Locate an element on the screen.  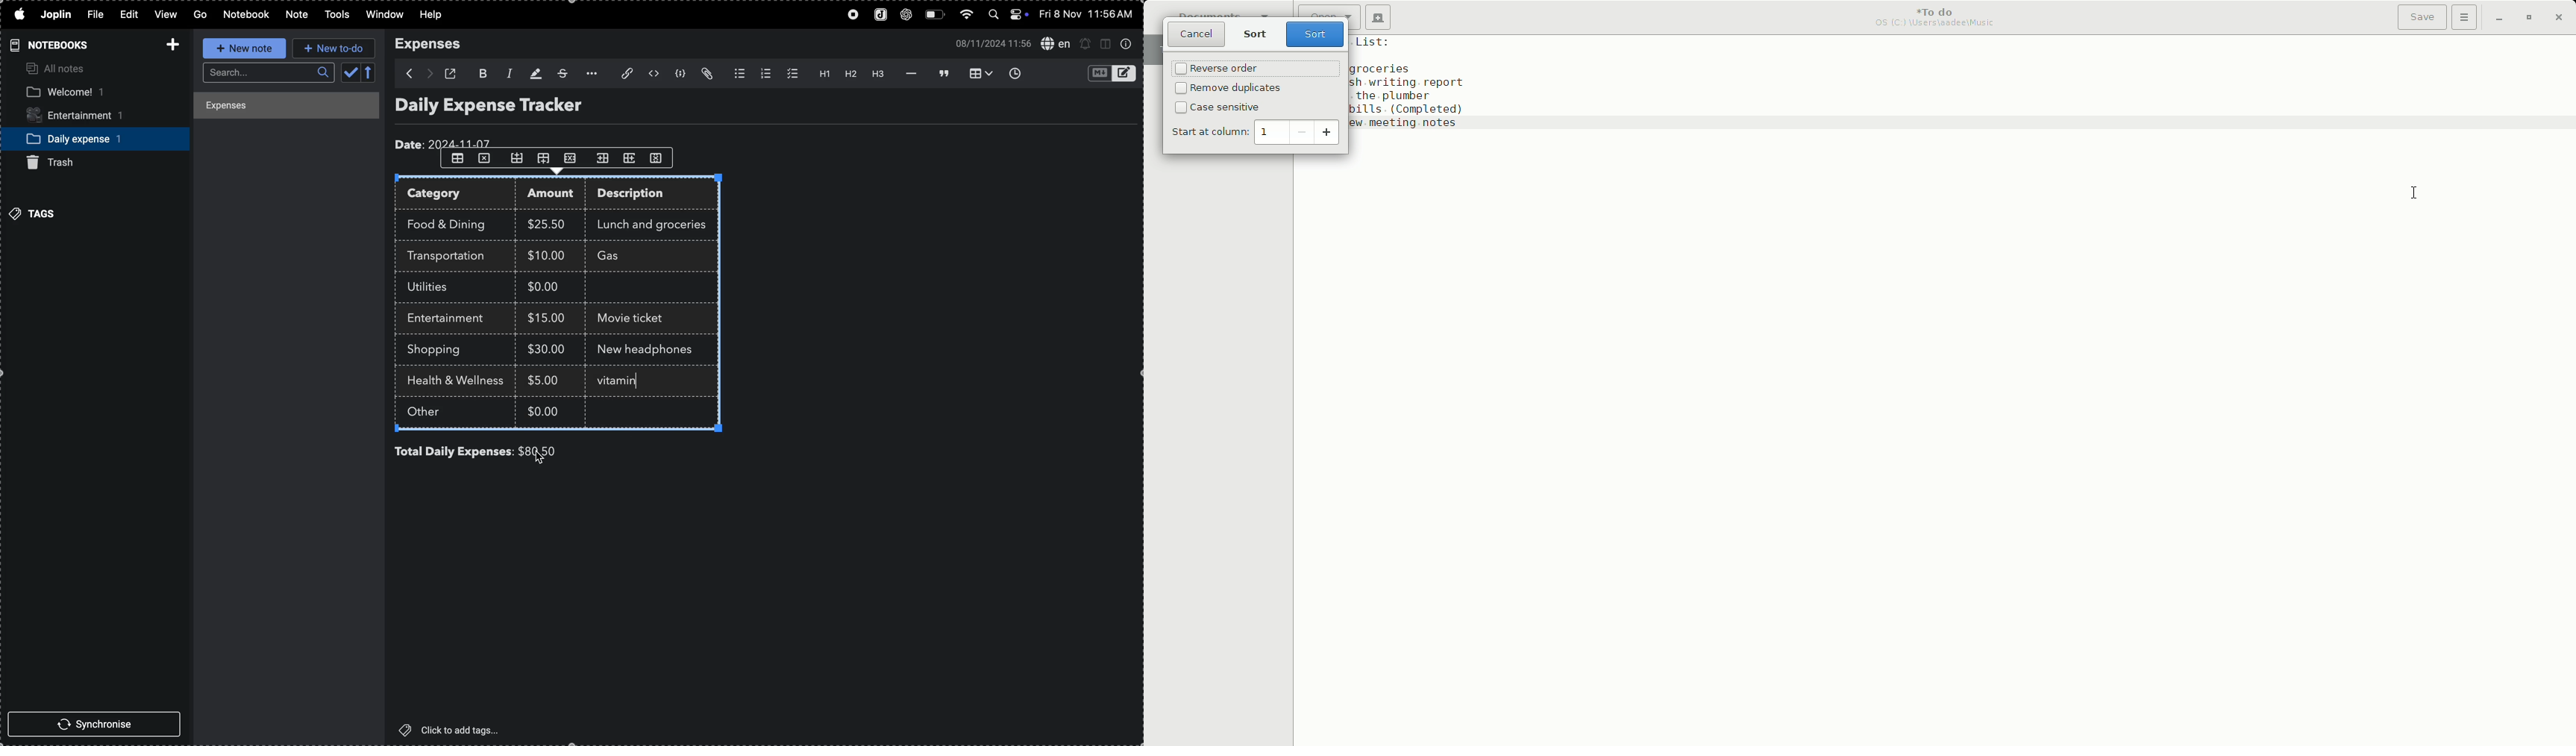
add row down is located at coordinates (547, 158).